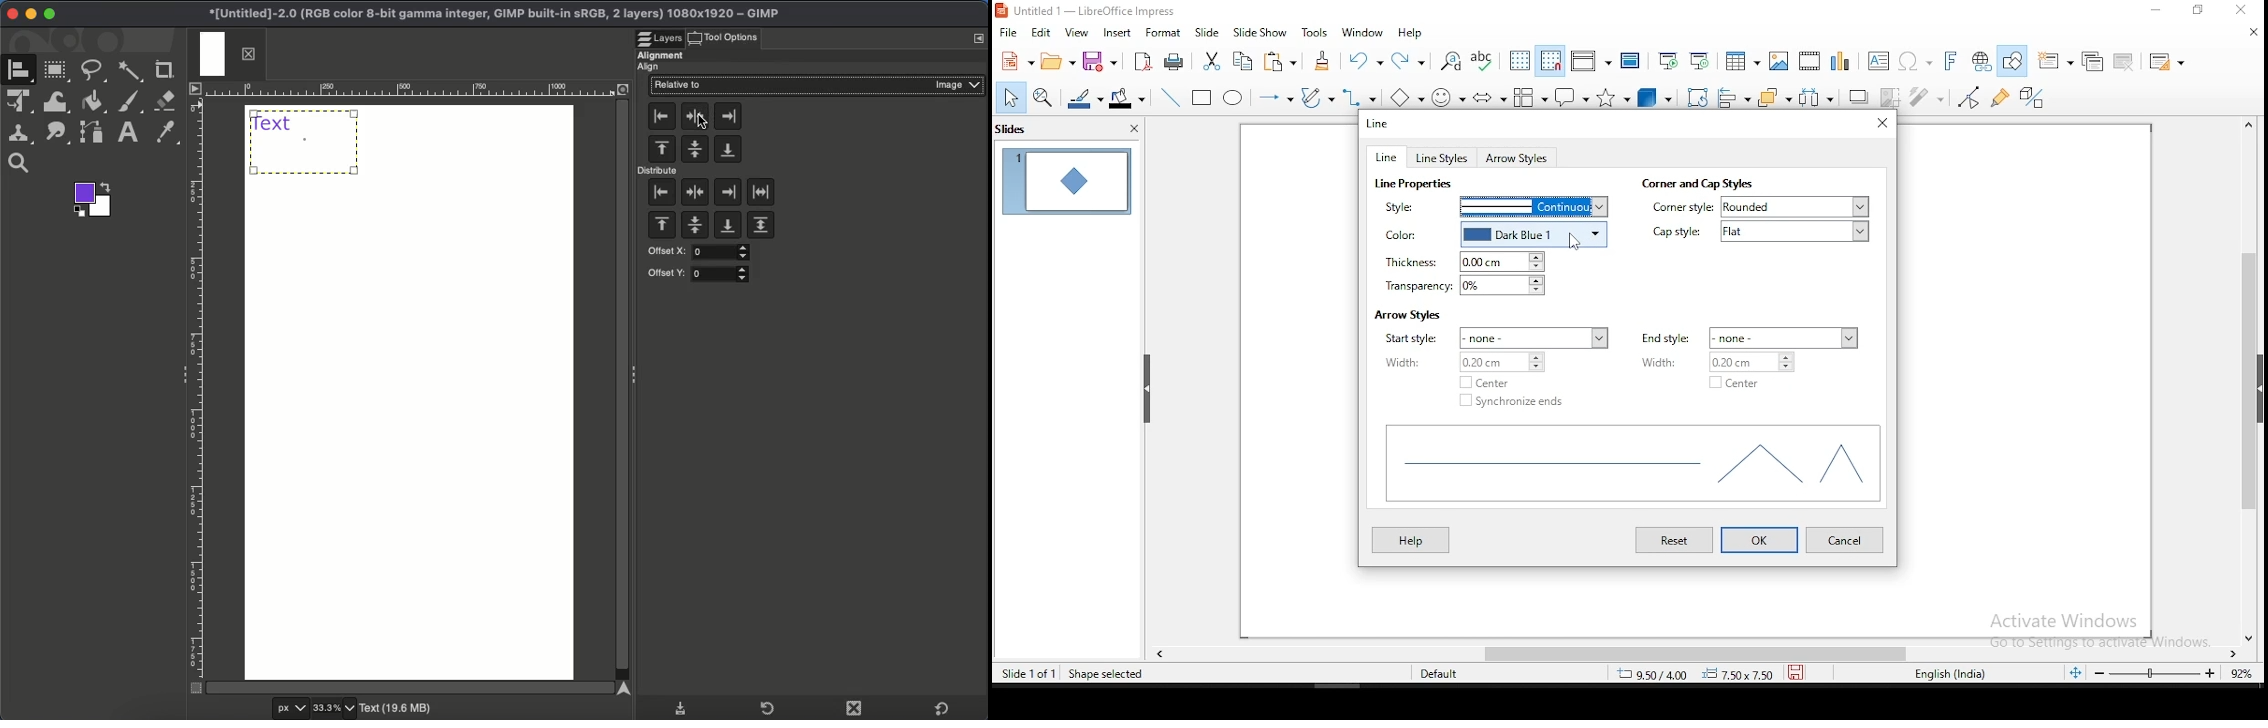 The image size is (2268, 728). I want to click on Distribute right edges, so click(727, 192).